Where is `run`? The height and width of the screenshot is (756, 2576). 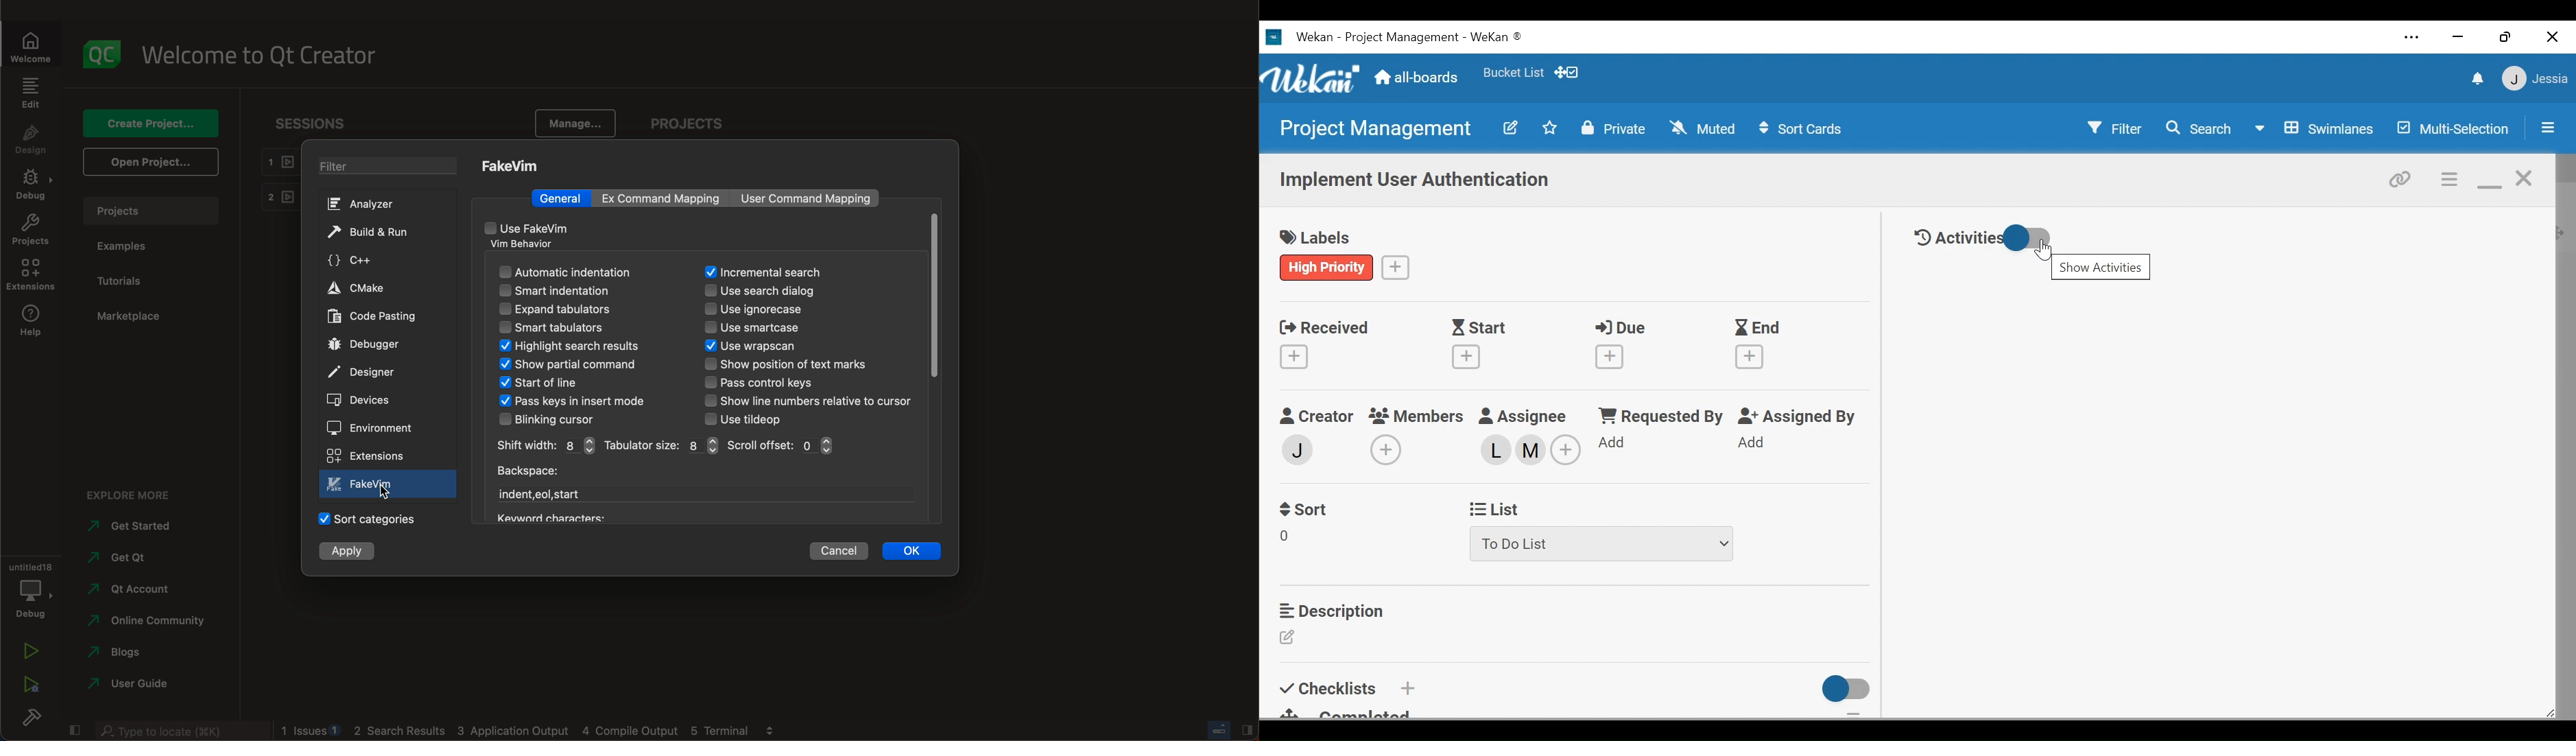
run is located at coordinates (29, 650).